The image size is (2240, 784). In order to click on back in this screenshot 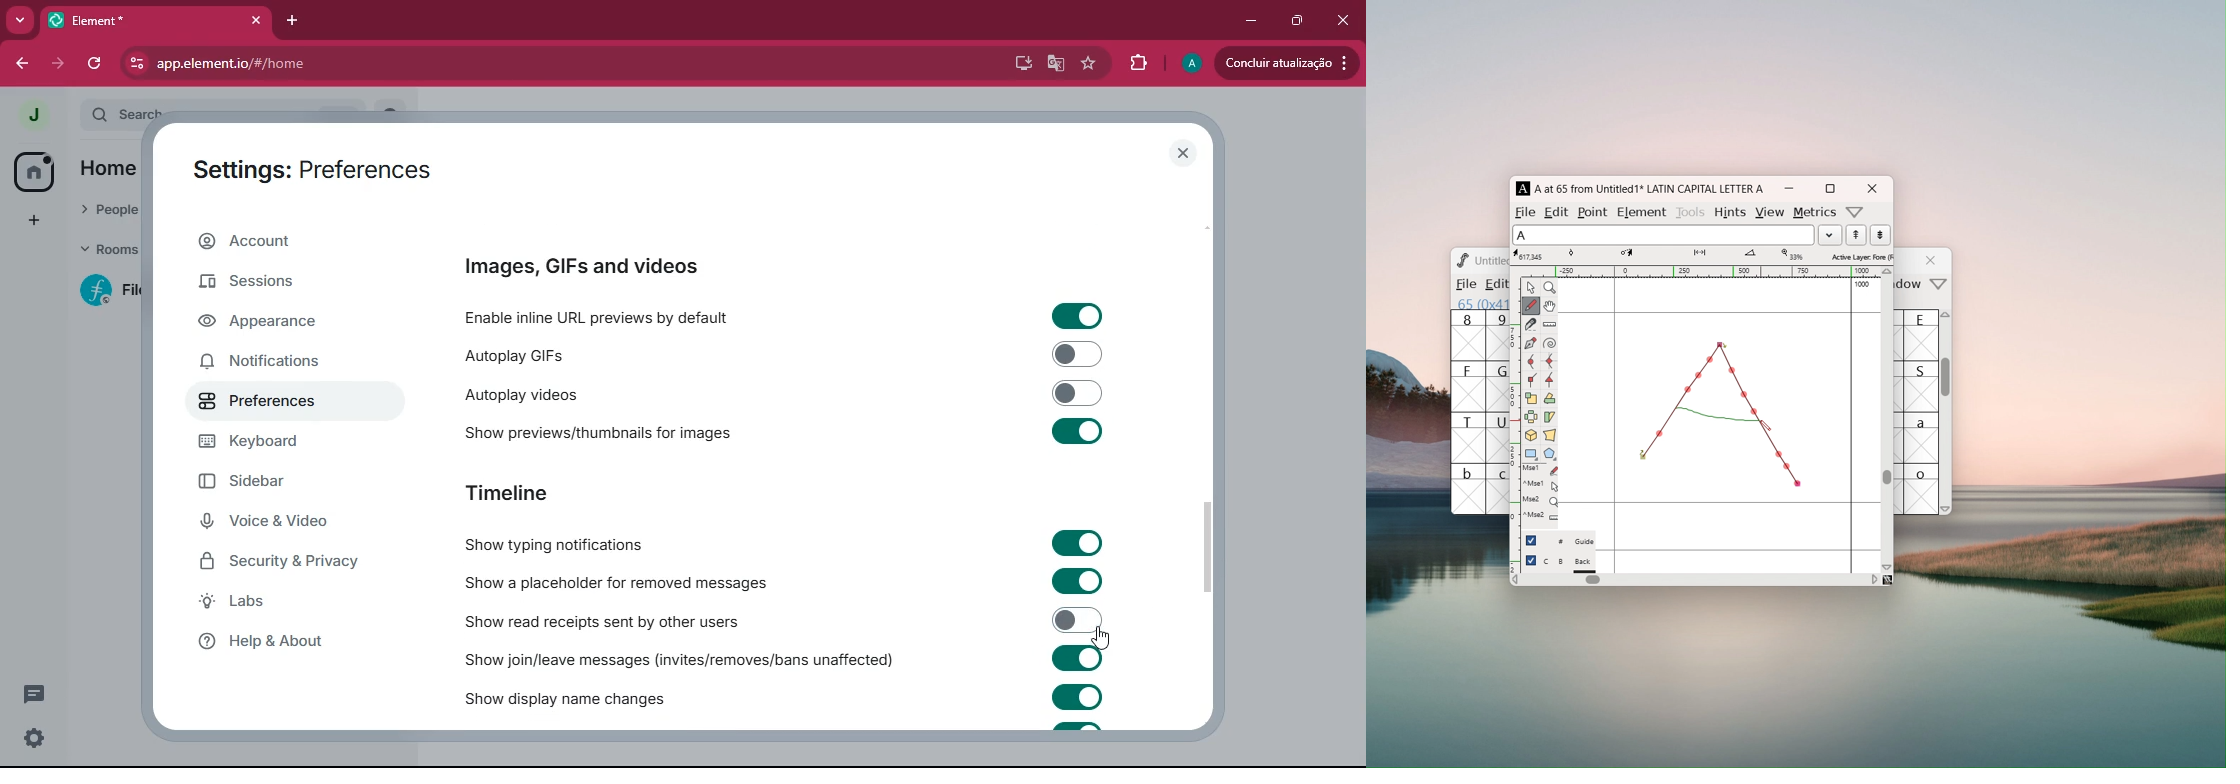, I will do `click(24, 64)`.